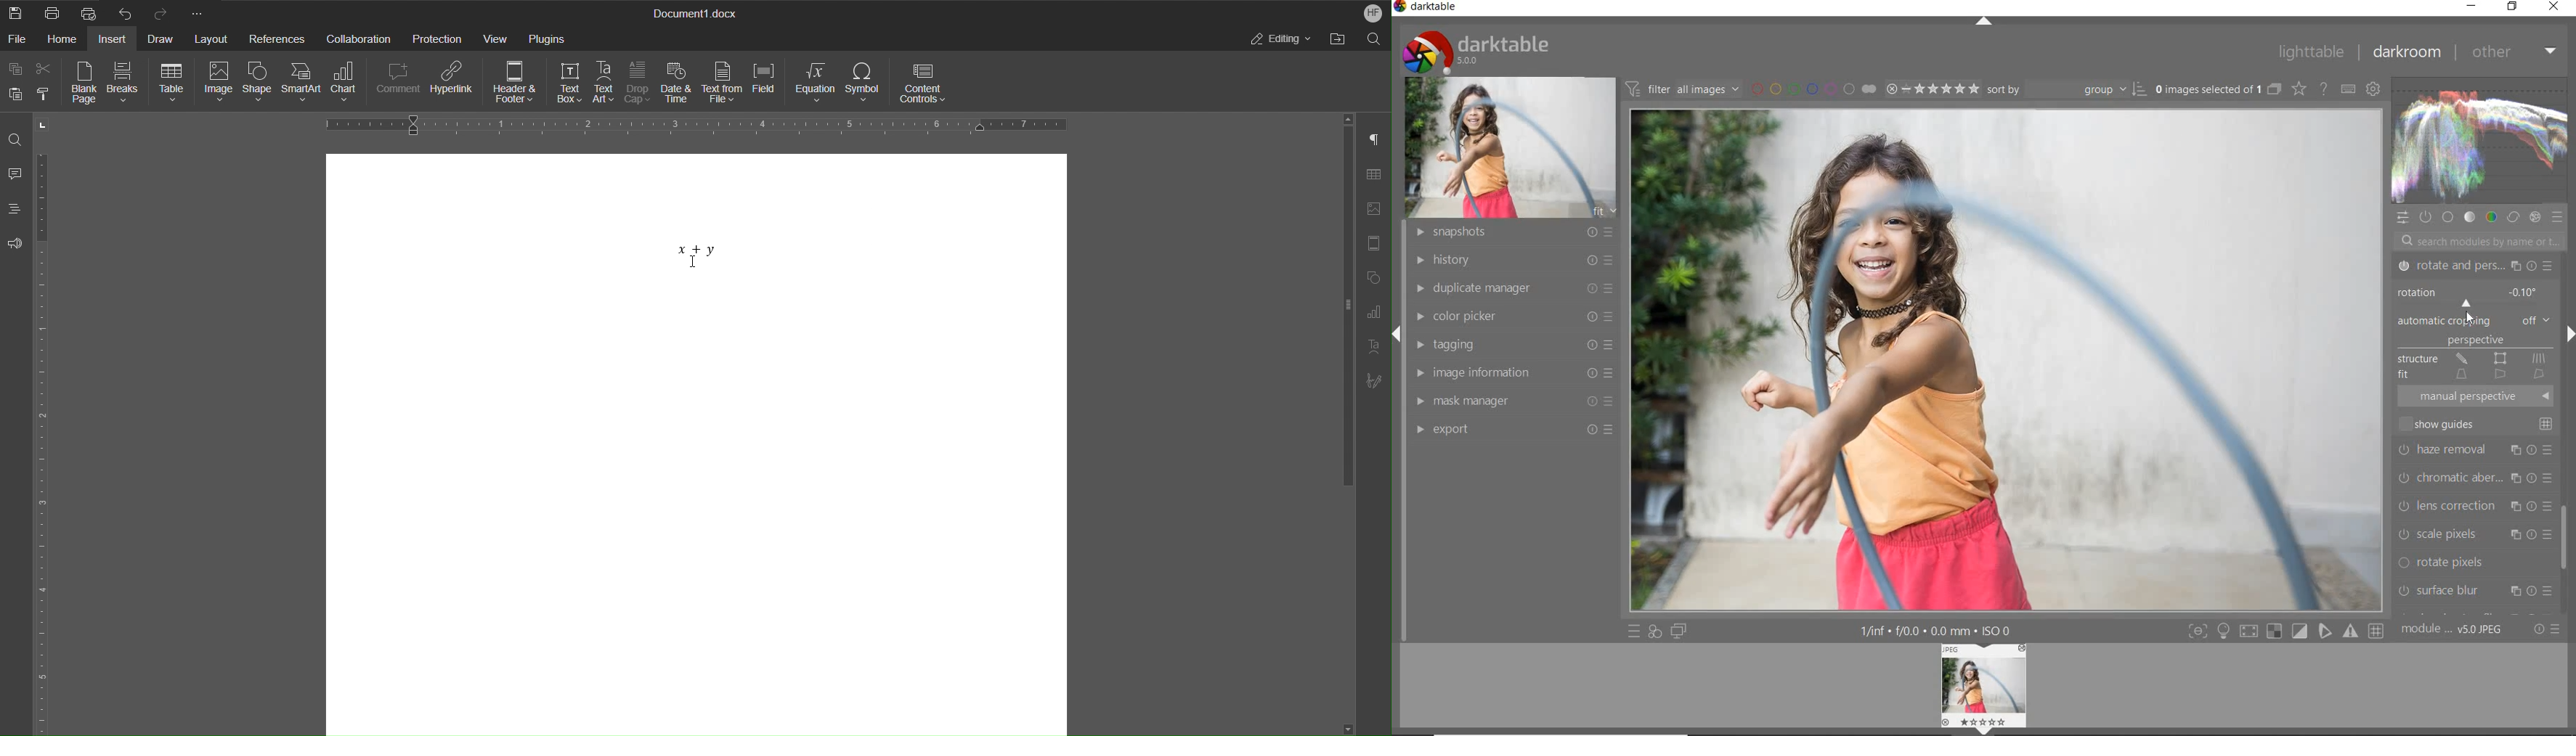 The width and height of the screenshot is (2576, 756). Describe the element at coordinates (1678, 632) in the screenshot. I see `display a second darkroom image window` at that location.